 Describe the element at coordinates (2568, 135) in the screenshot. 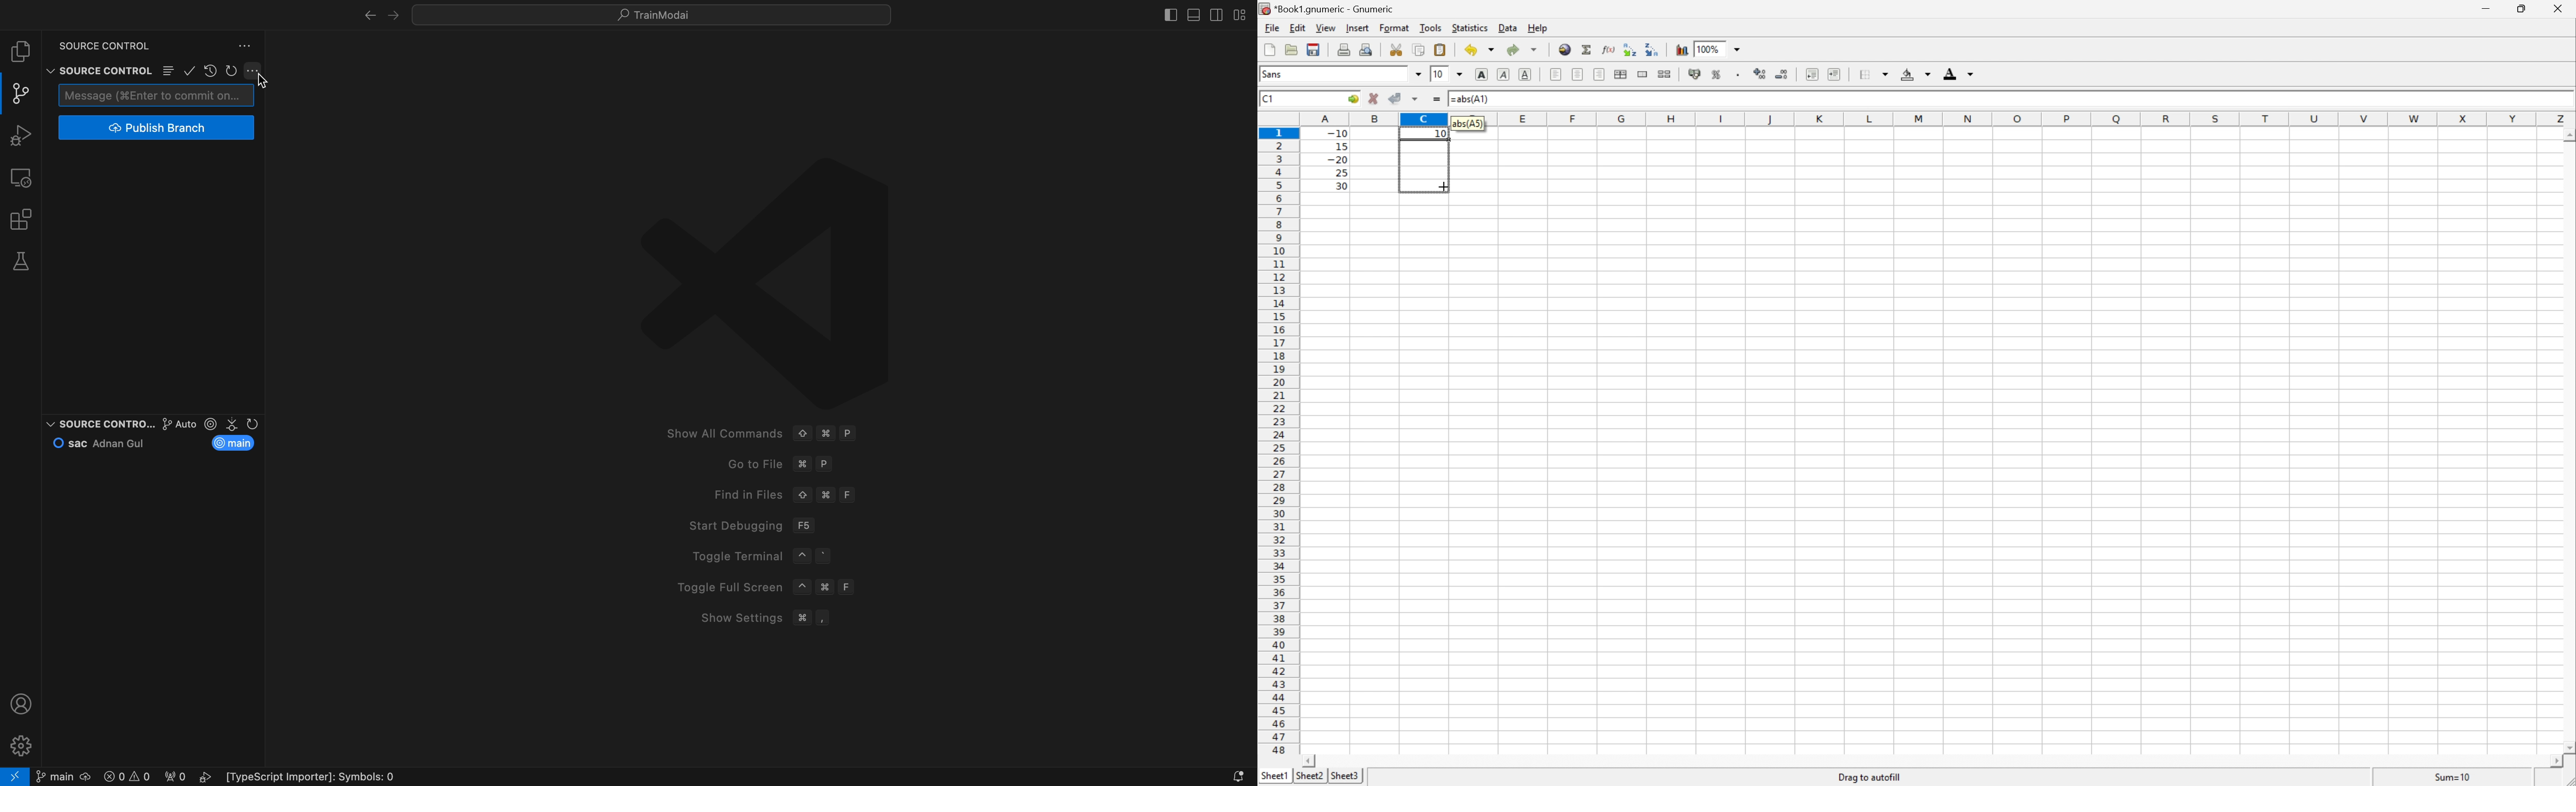

I see `Scroll up` at that location.